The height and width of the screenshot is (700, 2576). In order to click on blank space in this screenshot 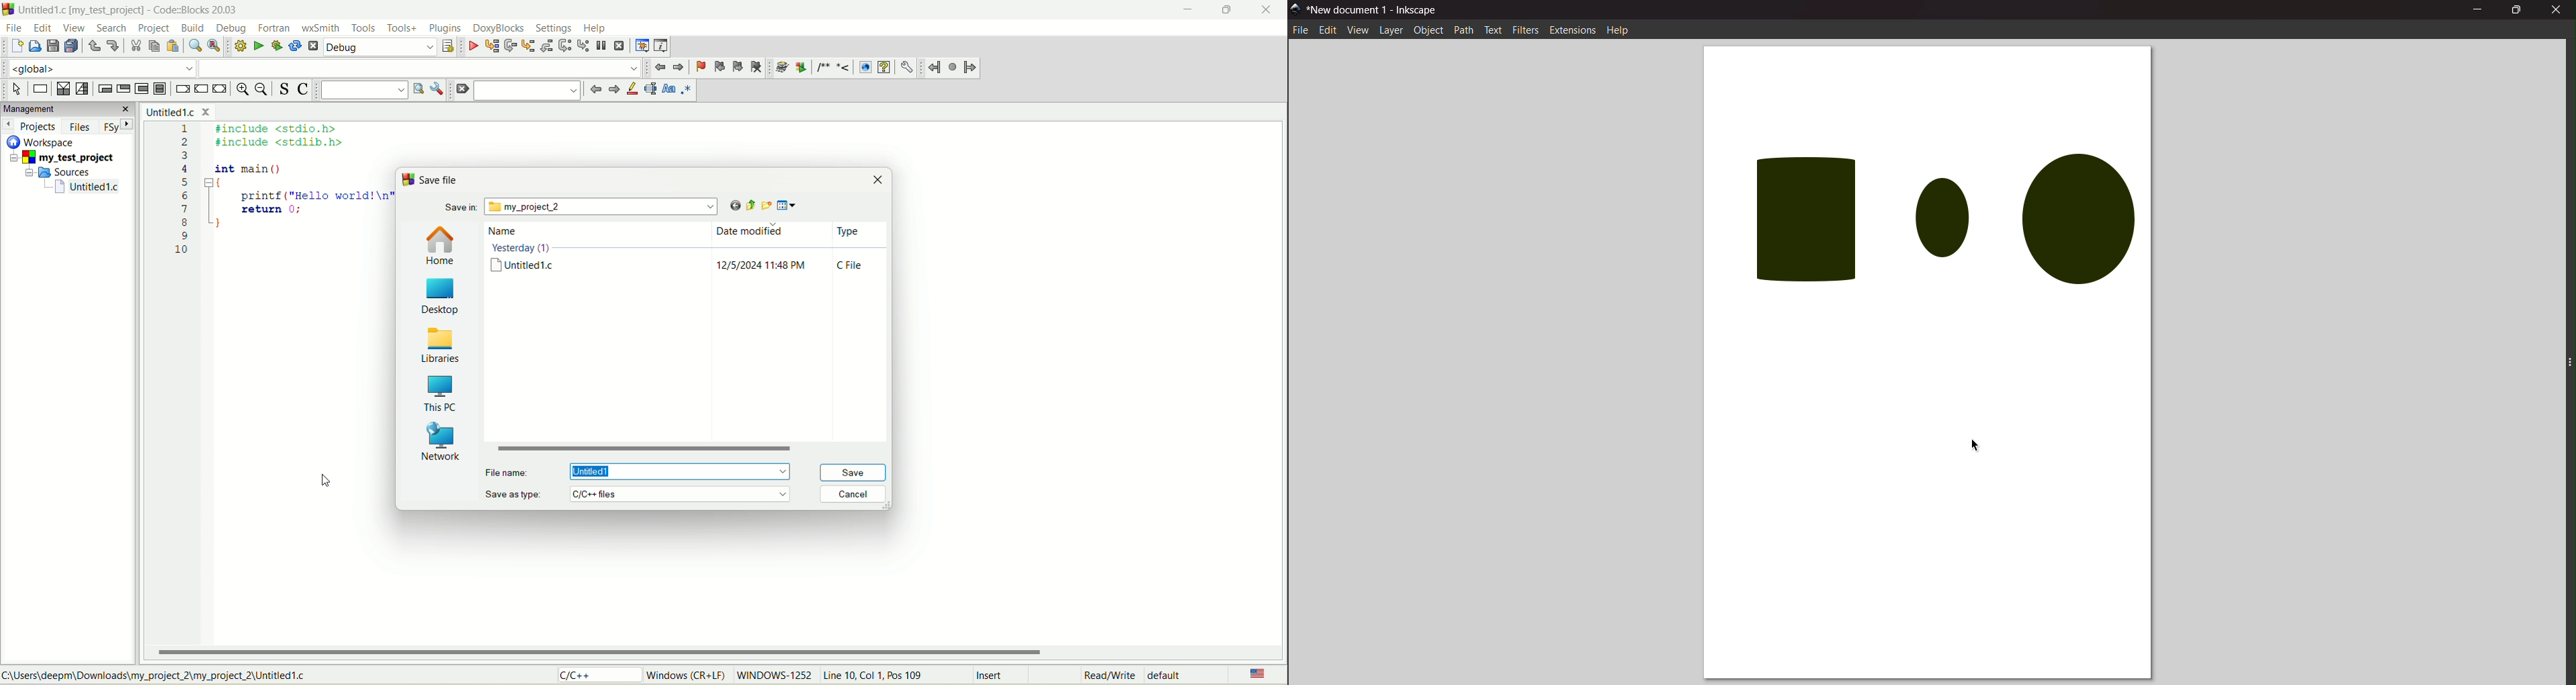, I will do `click(528, 89)`.